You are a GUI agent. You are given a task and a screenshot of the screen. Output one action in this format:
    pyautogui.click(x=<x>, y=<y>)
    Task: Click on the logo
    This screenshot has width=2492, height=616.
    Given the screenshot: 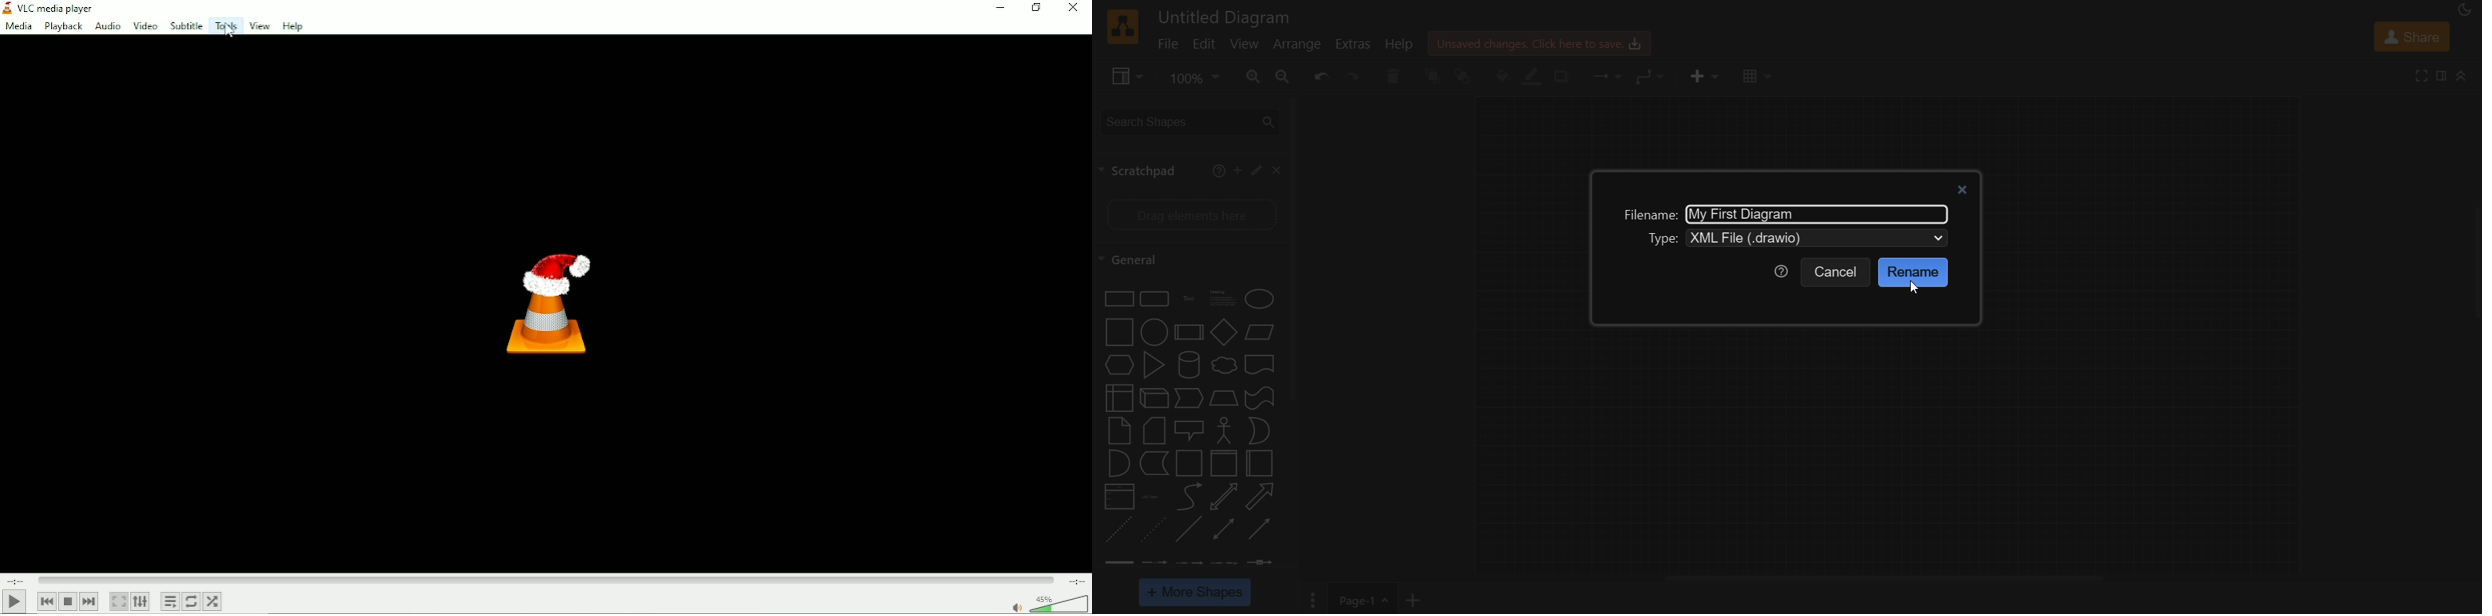 What is the action you would take?
    pyautogui.click(x=1123, y=27)
    